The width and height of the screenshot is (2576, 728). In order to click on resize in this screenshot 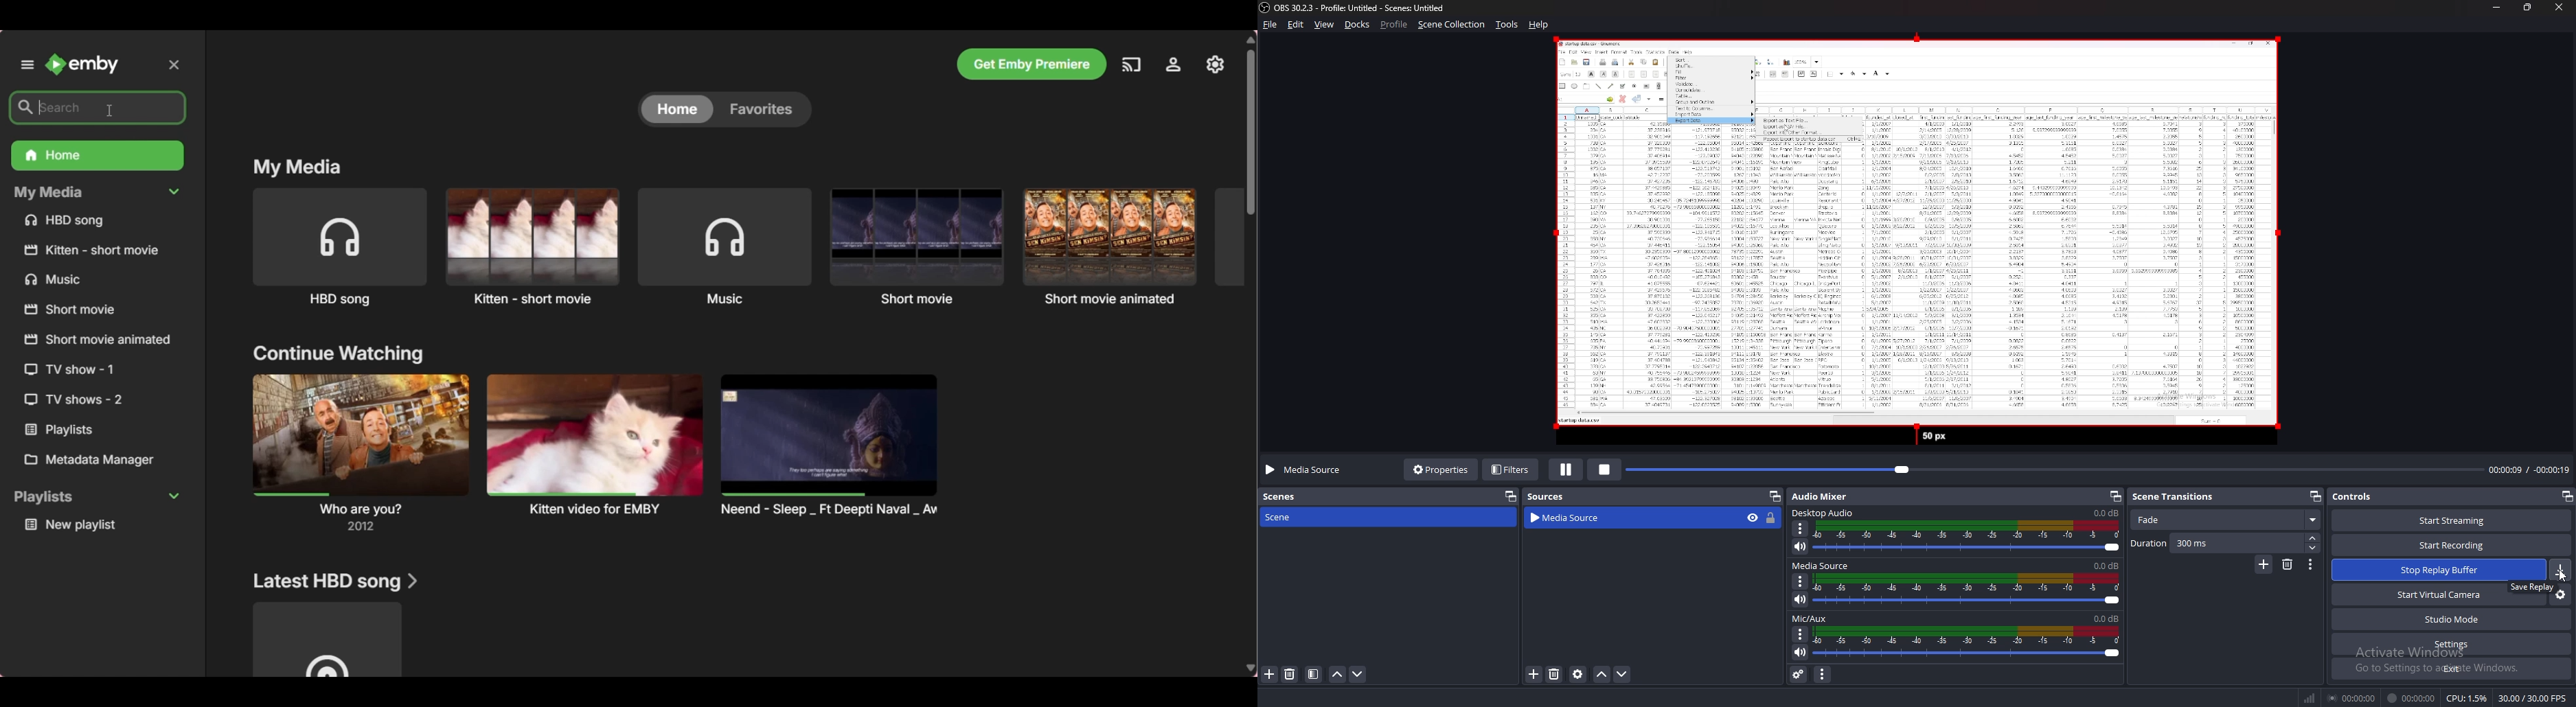, I will do `click(2527, 7)`.